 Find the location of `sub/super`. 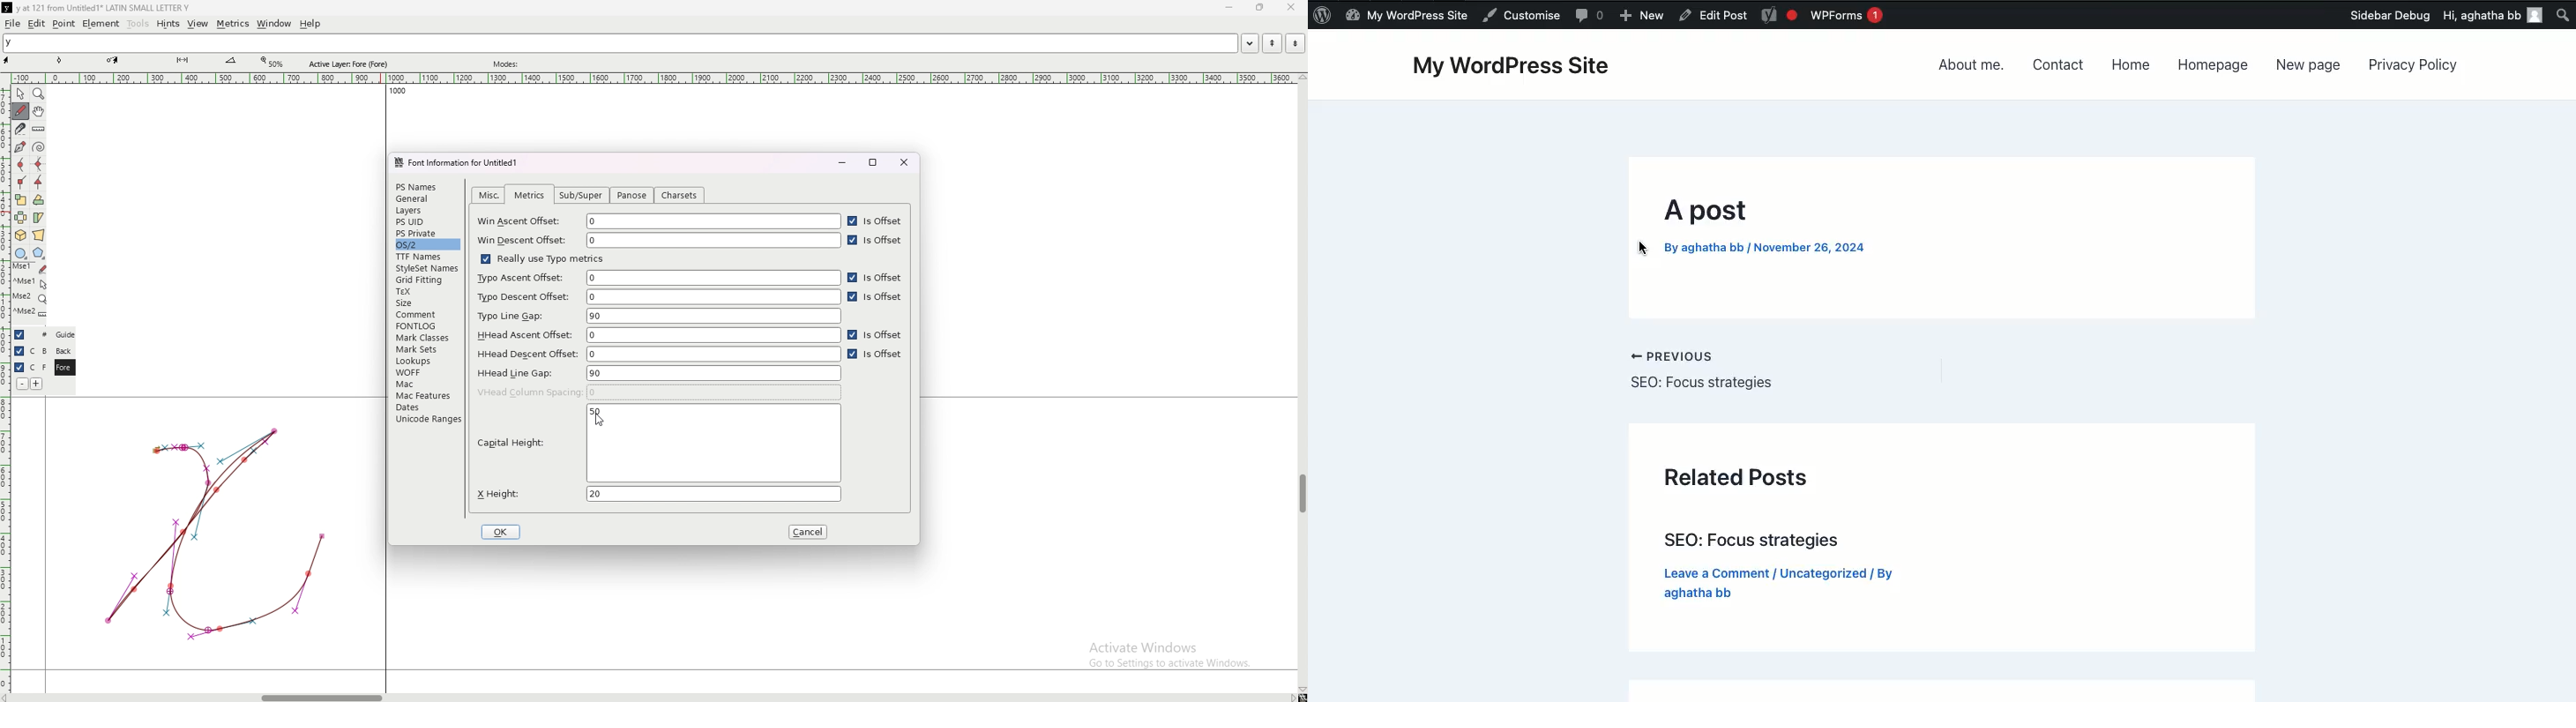

sub/super is located at coordinates (584, 196).